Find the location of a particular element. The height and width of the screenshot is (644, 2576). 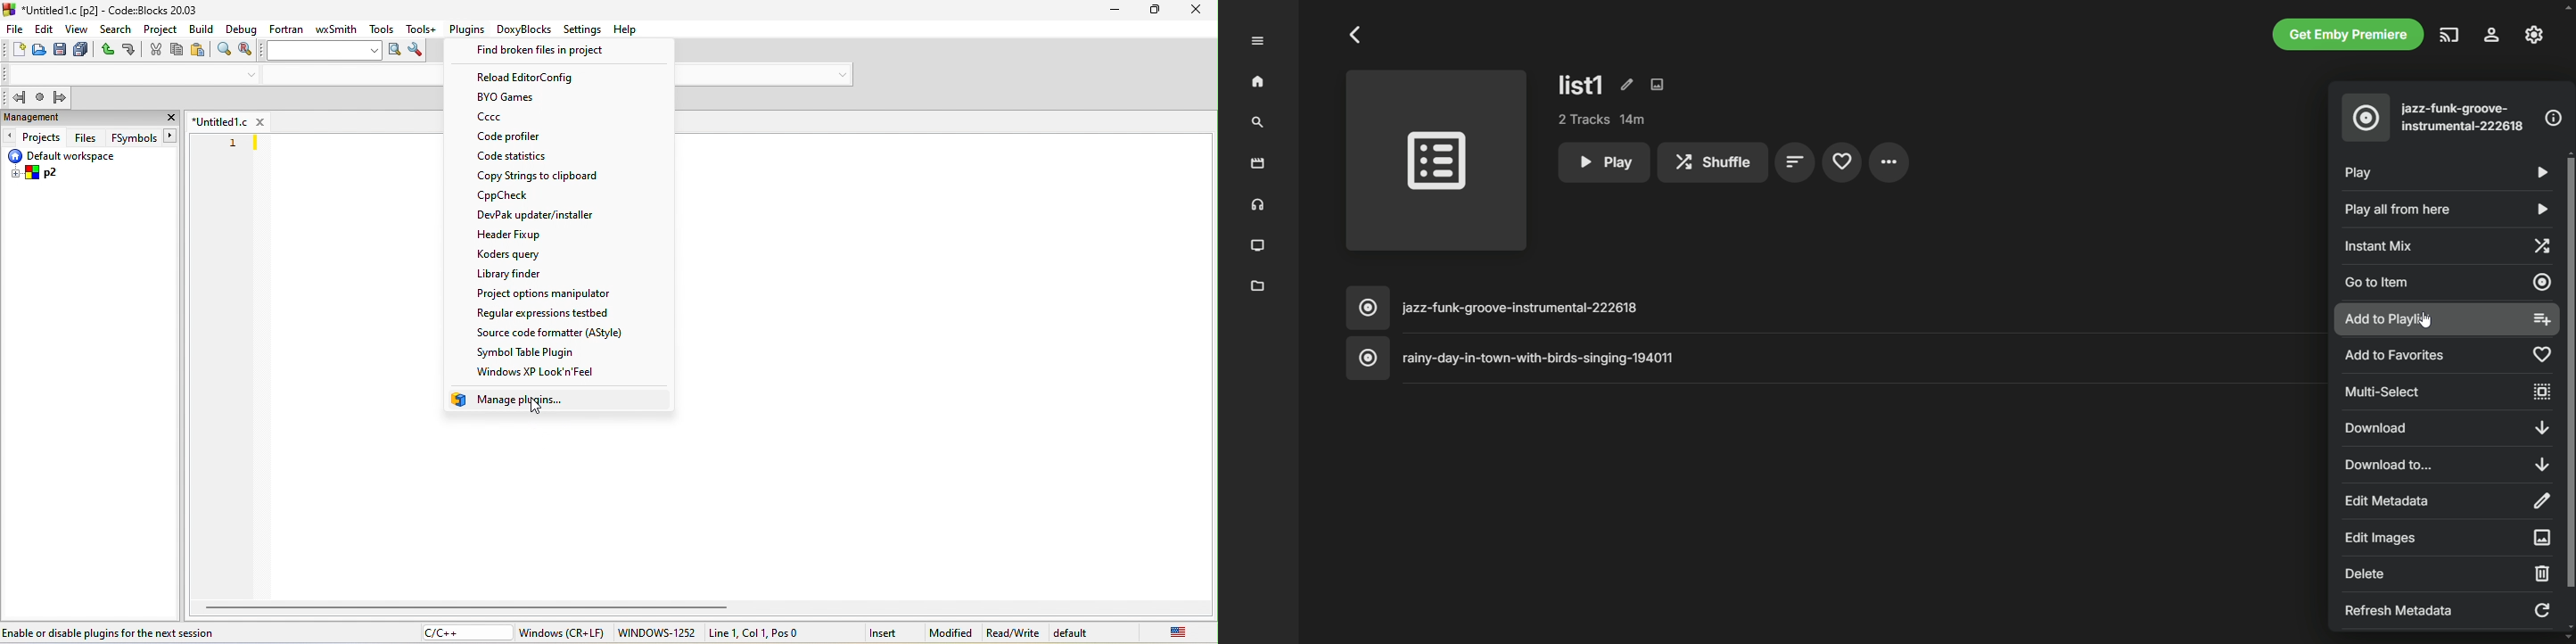

copy is located at coordinates (177, 51).